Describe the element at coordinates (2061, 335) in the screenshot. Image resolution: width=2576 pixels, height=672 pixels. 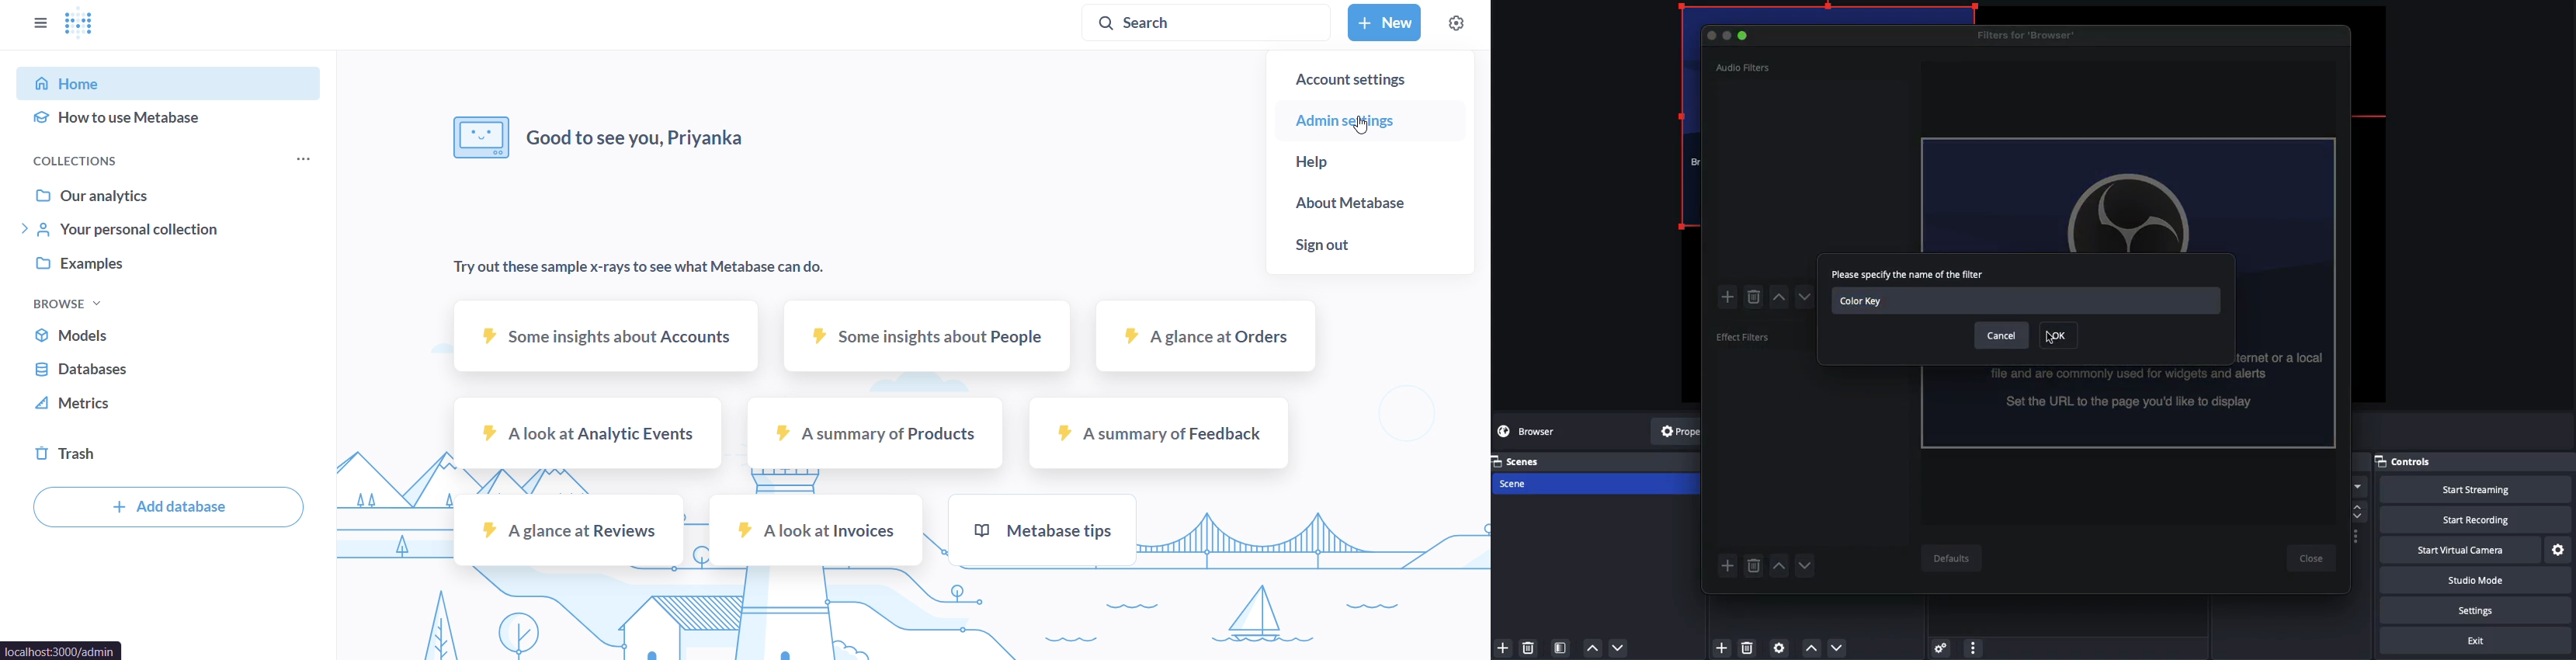
I see `Ok` at that location.